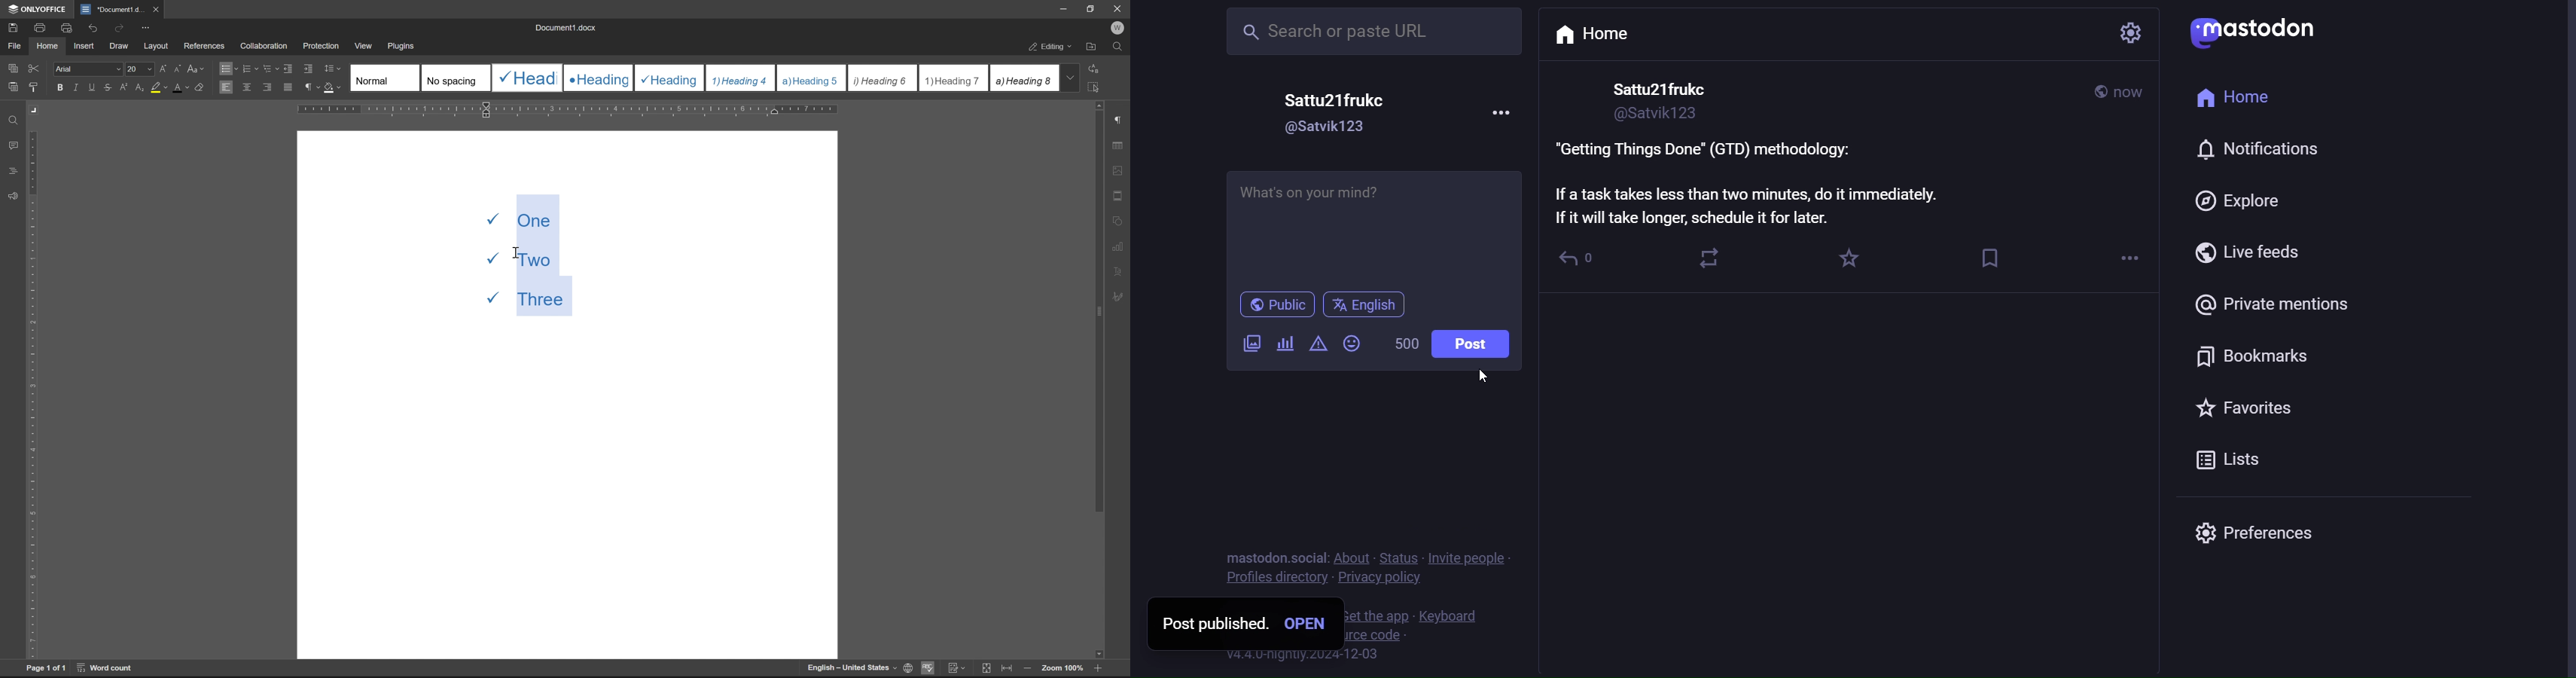 The image size is (2576, 700). Describe the element at coordinates (1365, 306) in the screenshot. I see `language` at that location.